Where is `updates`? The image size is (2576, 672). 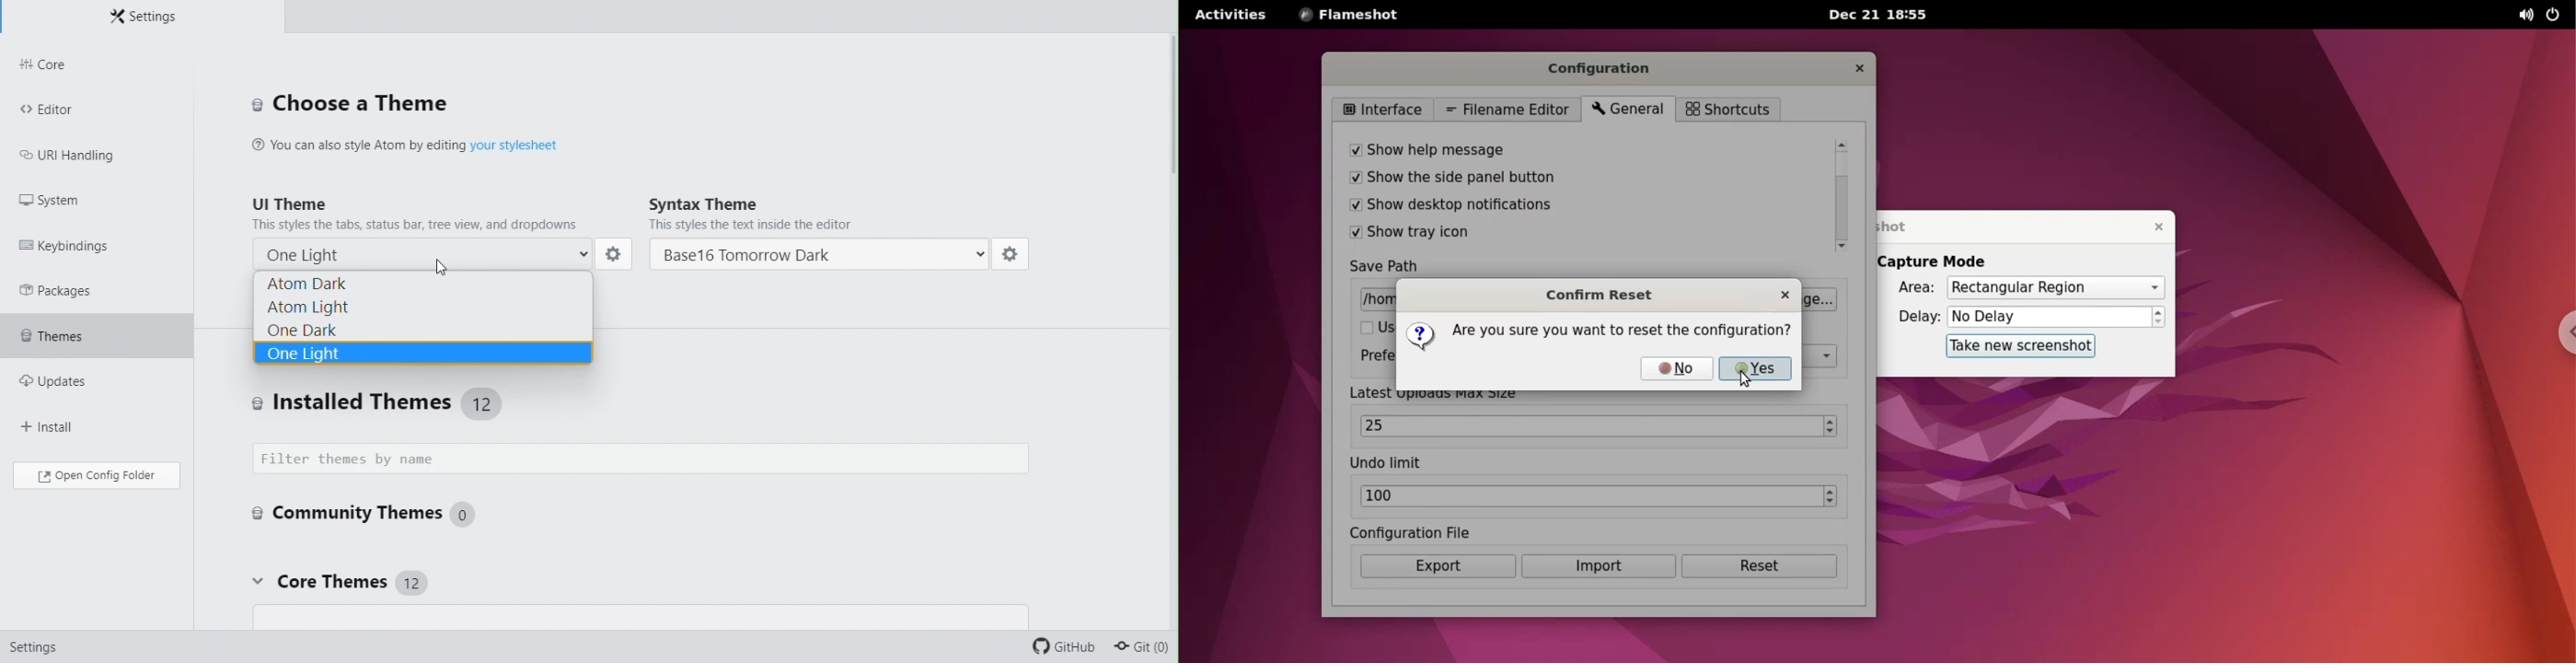
updates is located at coordinates (85, 375).